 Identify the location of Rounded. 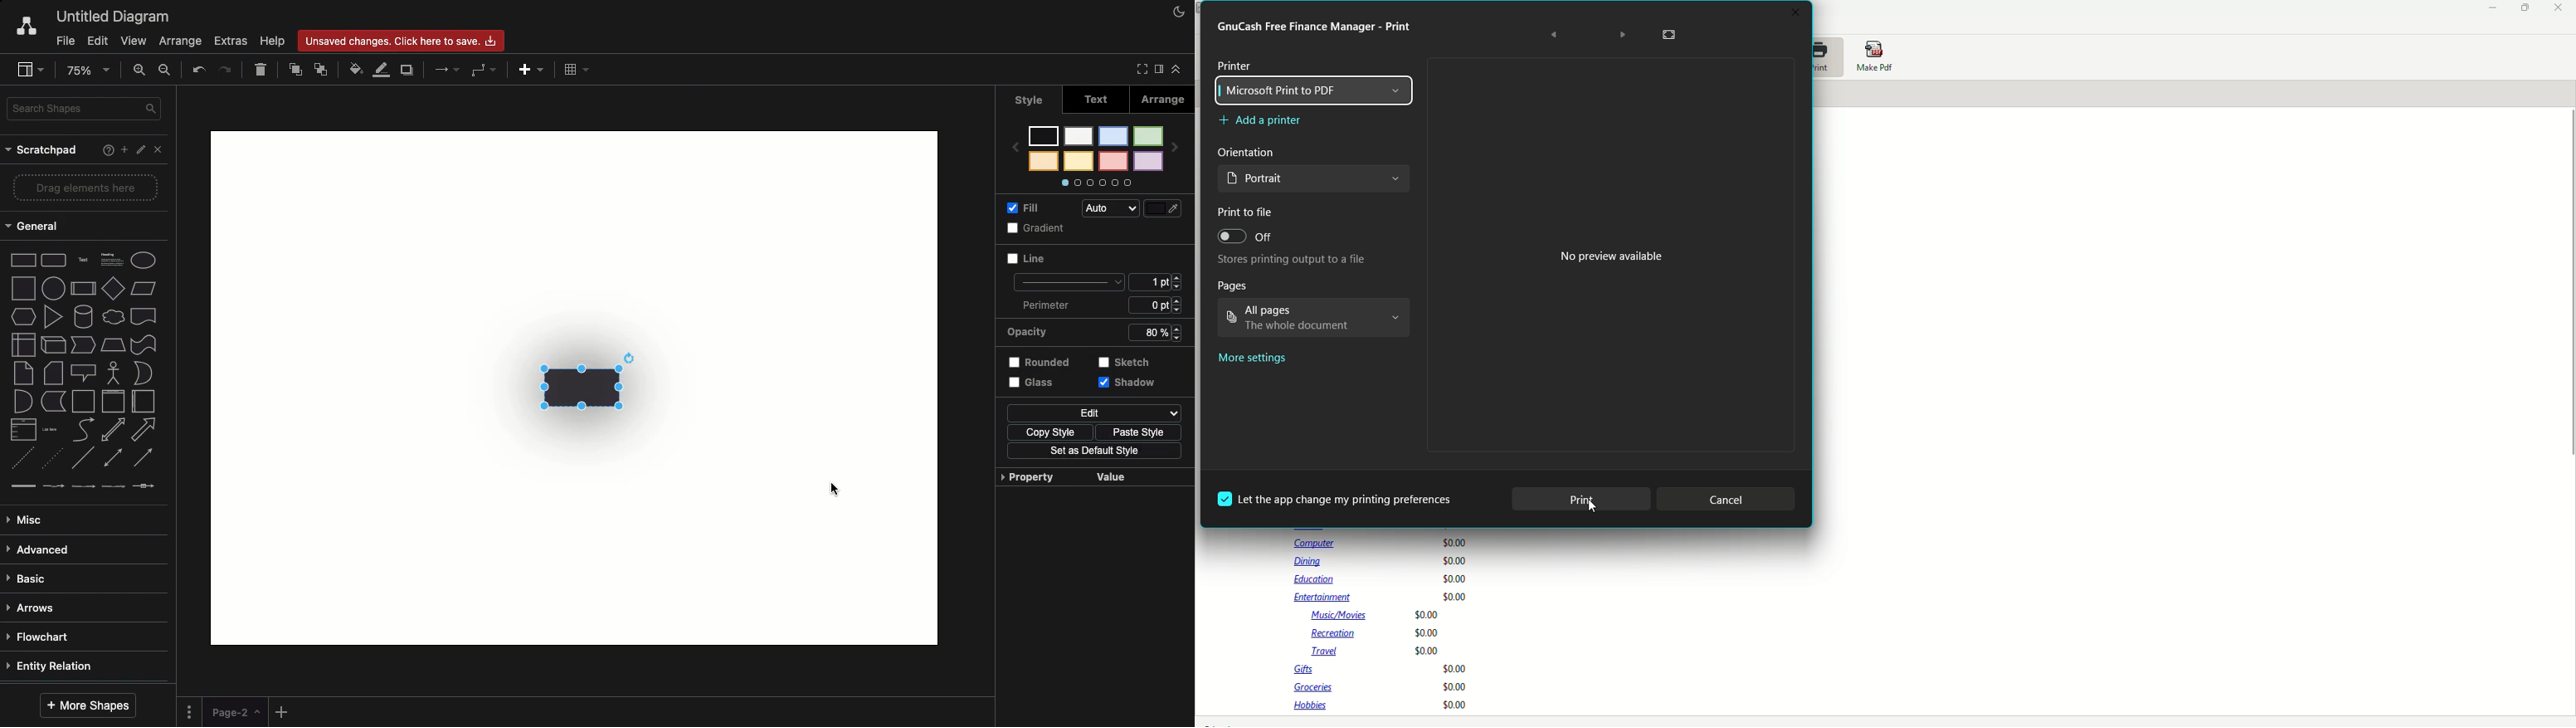
(1041, 362).